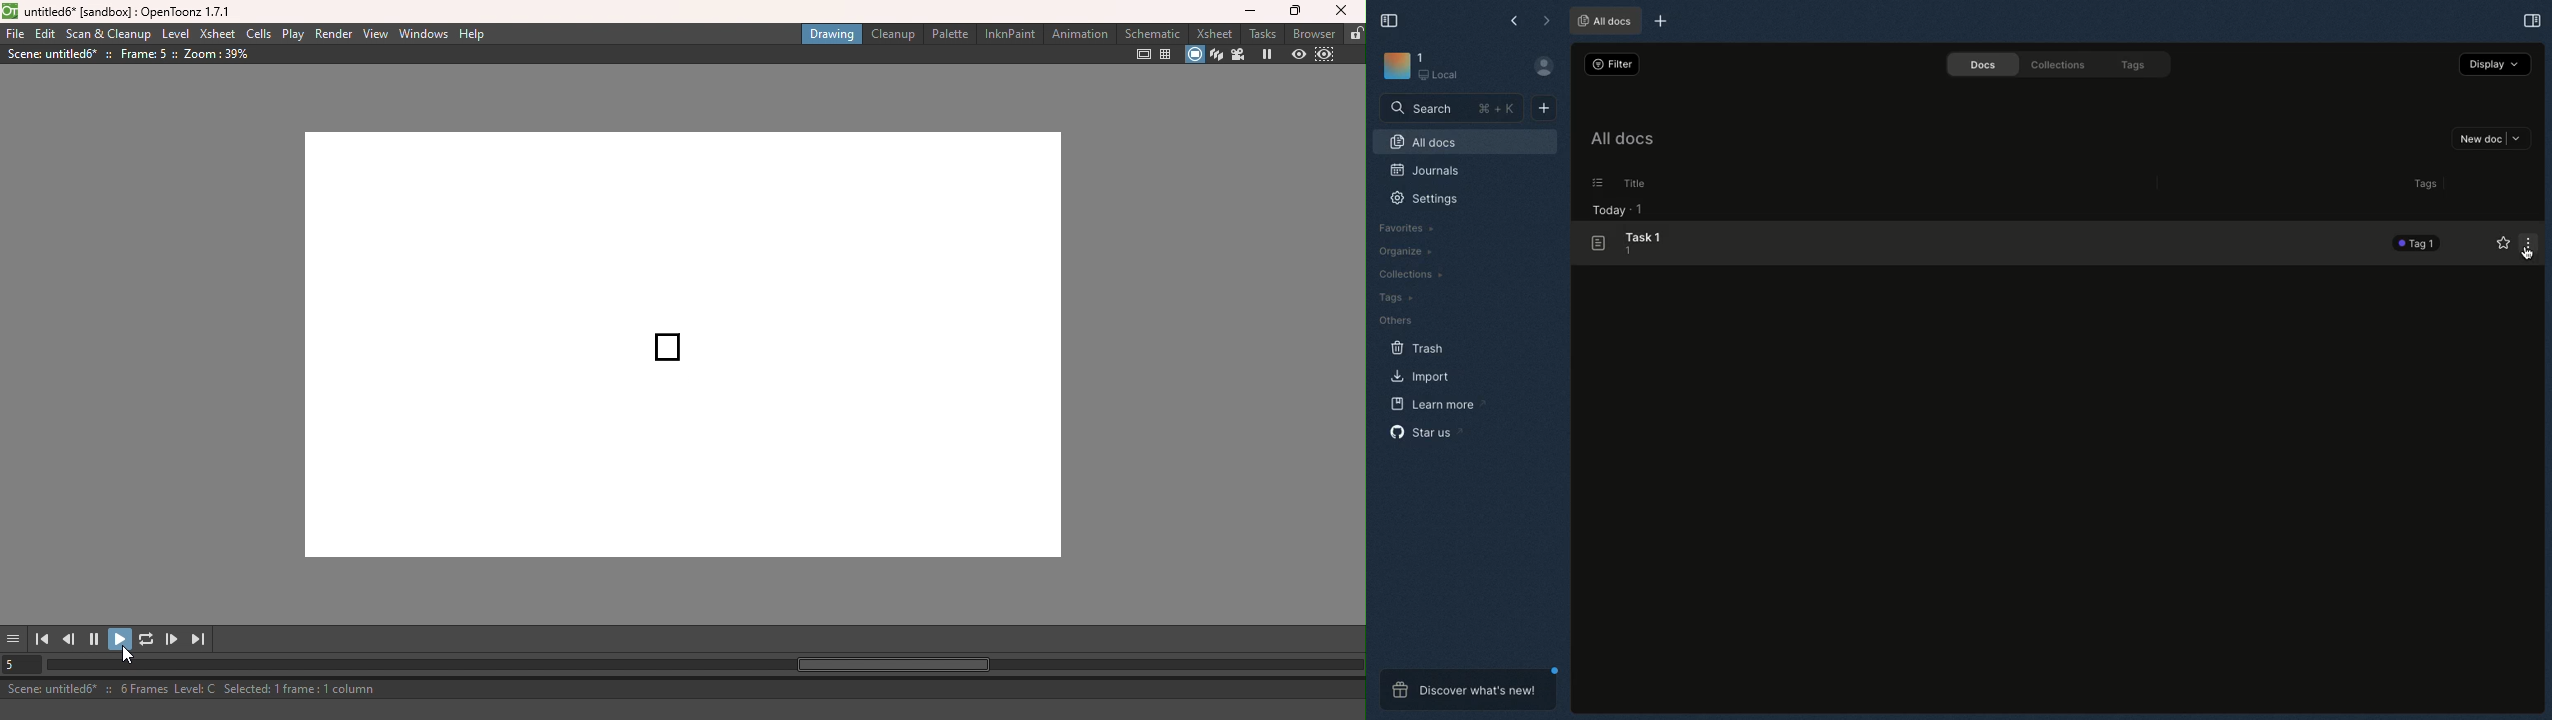 The width and height of the screenshot is (2576, 728). What do you see at coordinates (1418, 376) in the screenshot?
I see `Import` at bounding box center [1418, 376].